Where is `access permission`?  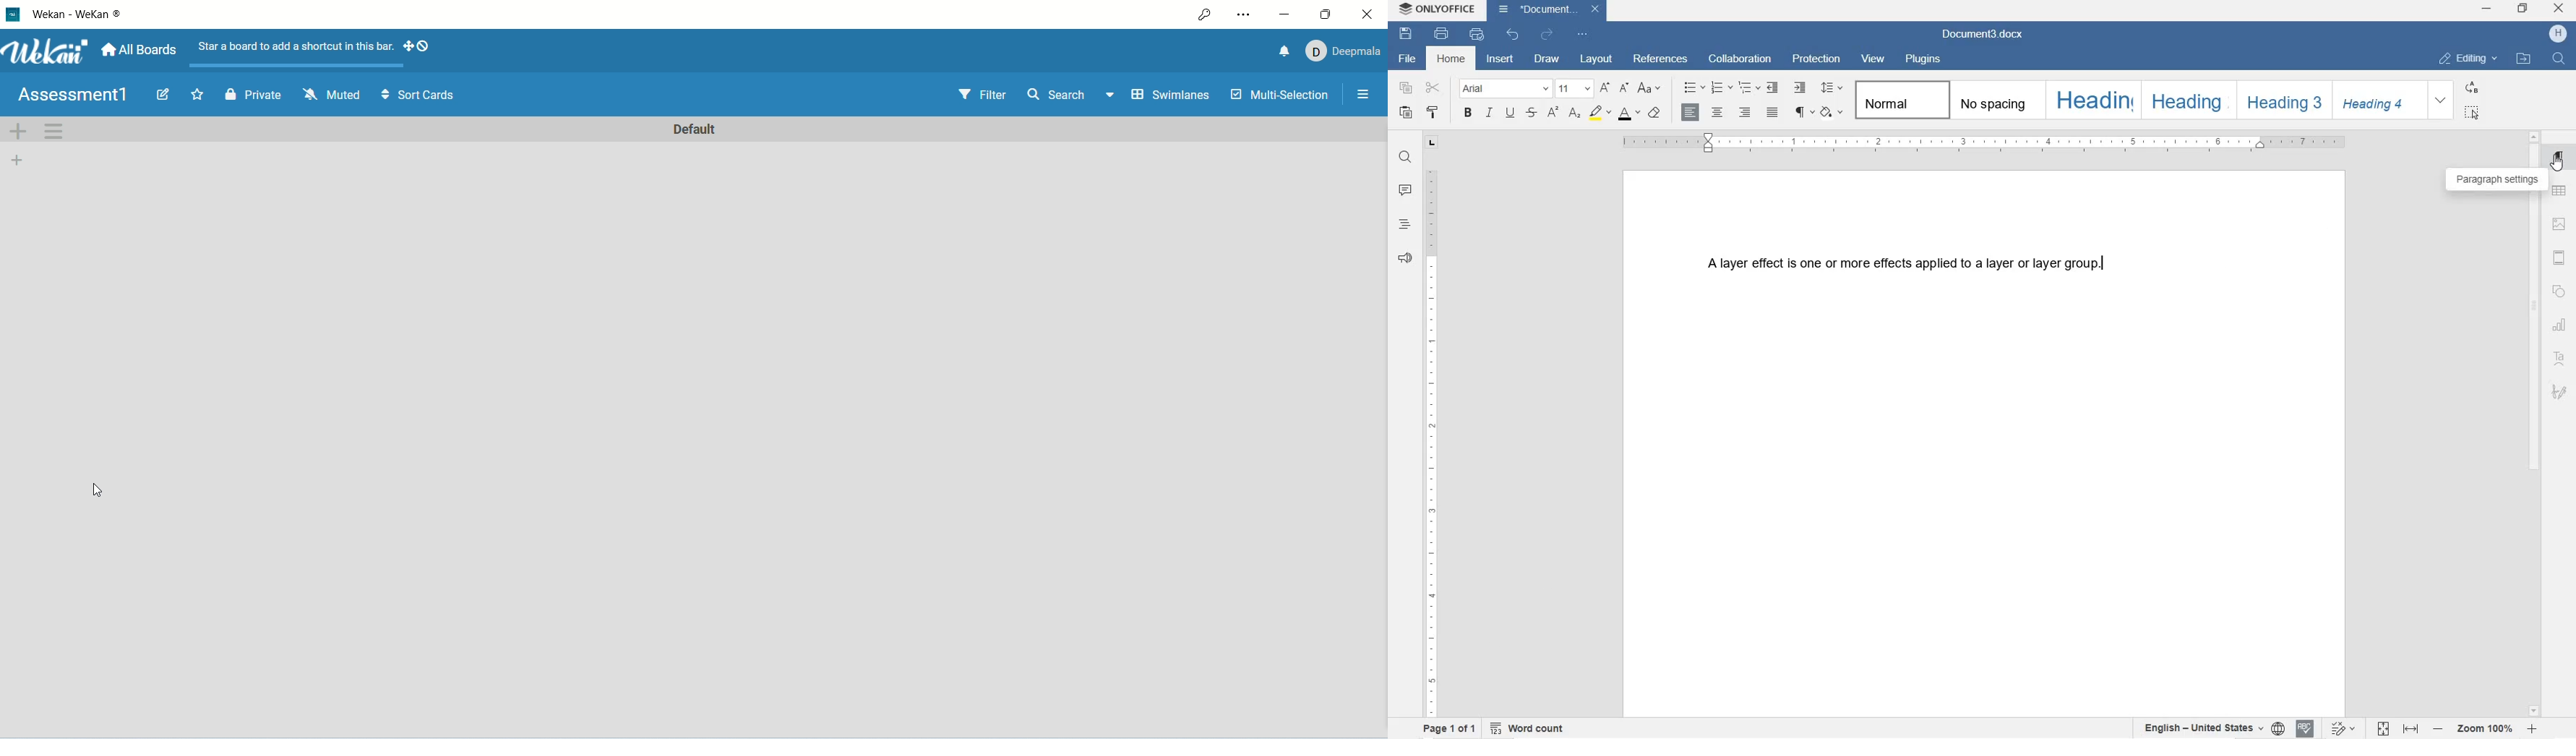
access permission is located at coordinates (1205, 14).